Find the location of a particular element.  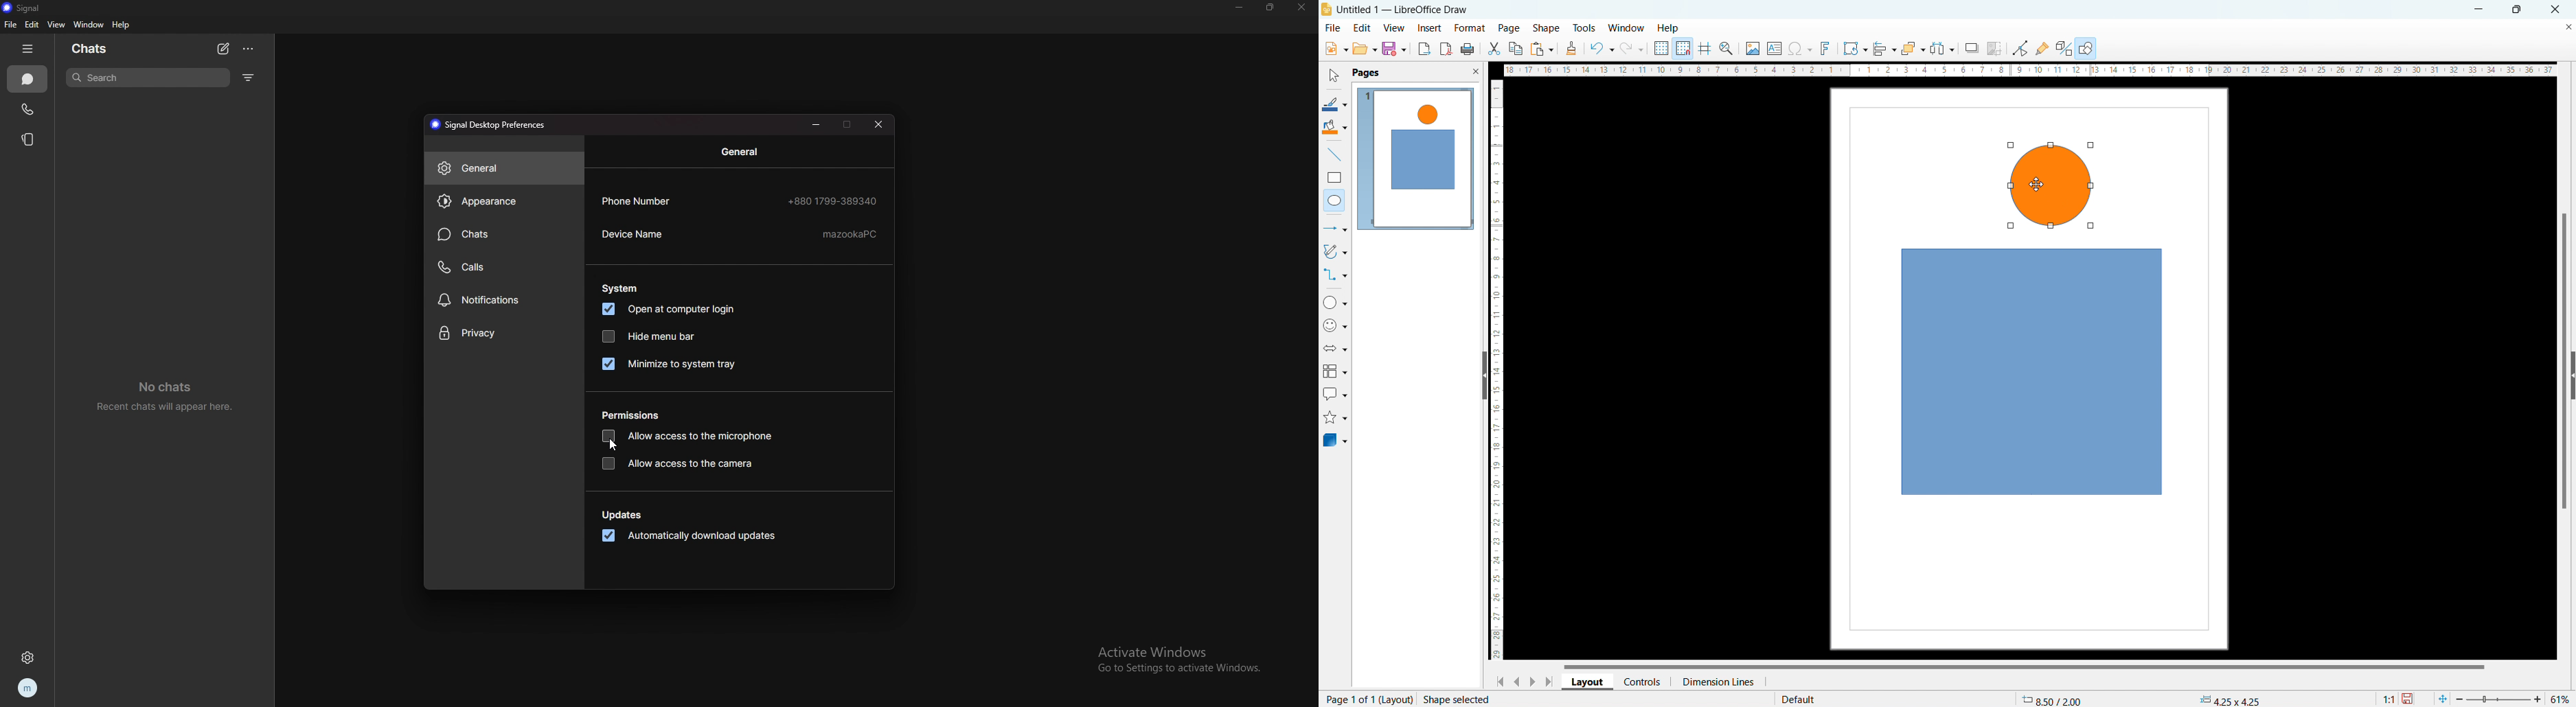

hide menu bar is located at coordinates (650, 336).